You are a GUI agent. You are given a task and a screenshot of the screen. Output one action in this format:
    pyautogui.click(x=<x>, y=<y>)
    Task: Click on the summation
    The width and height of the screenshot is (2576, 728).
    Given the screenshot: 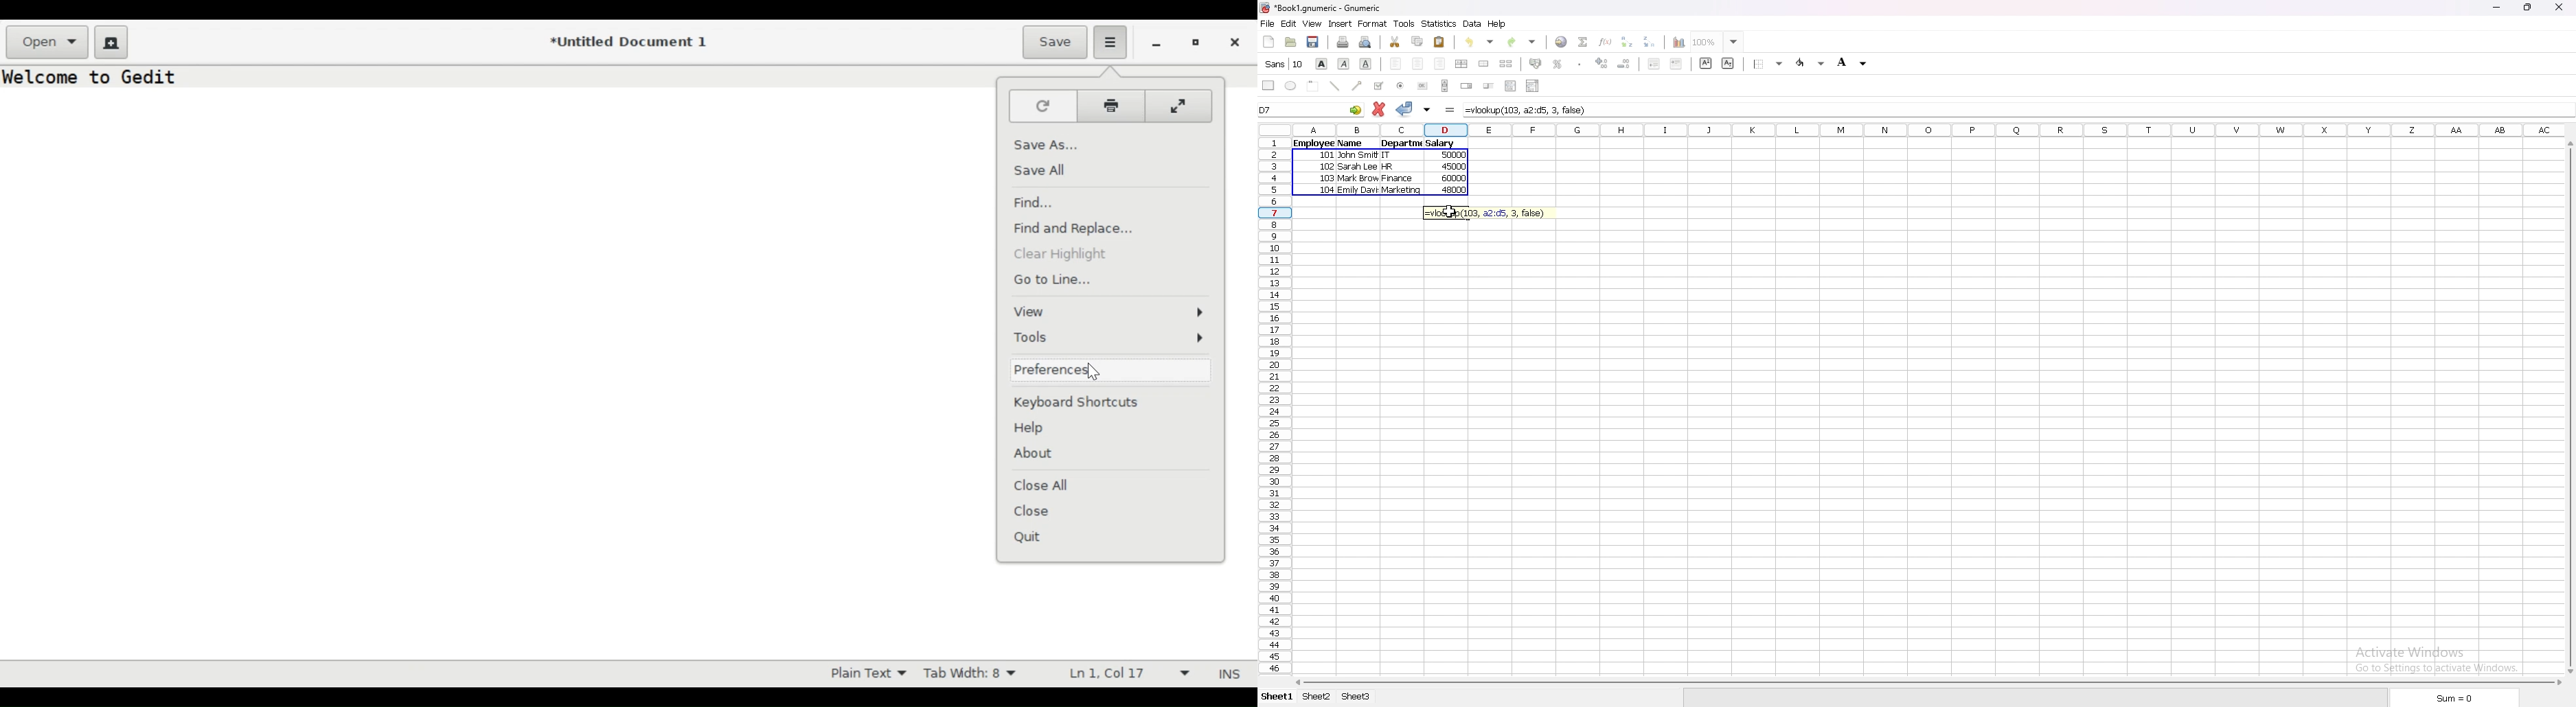 What is the action you would take?
    pyautogui.click(x=1584, y=42)
    